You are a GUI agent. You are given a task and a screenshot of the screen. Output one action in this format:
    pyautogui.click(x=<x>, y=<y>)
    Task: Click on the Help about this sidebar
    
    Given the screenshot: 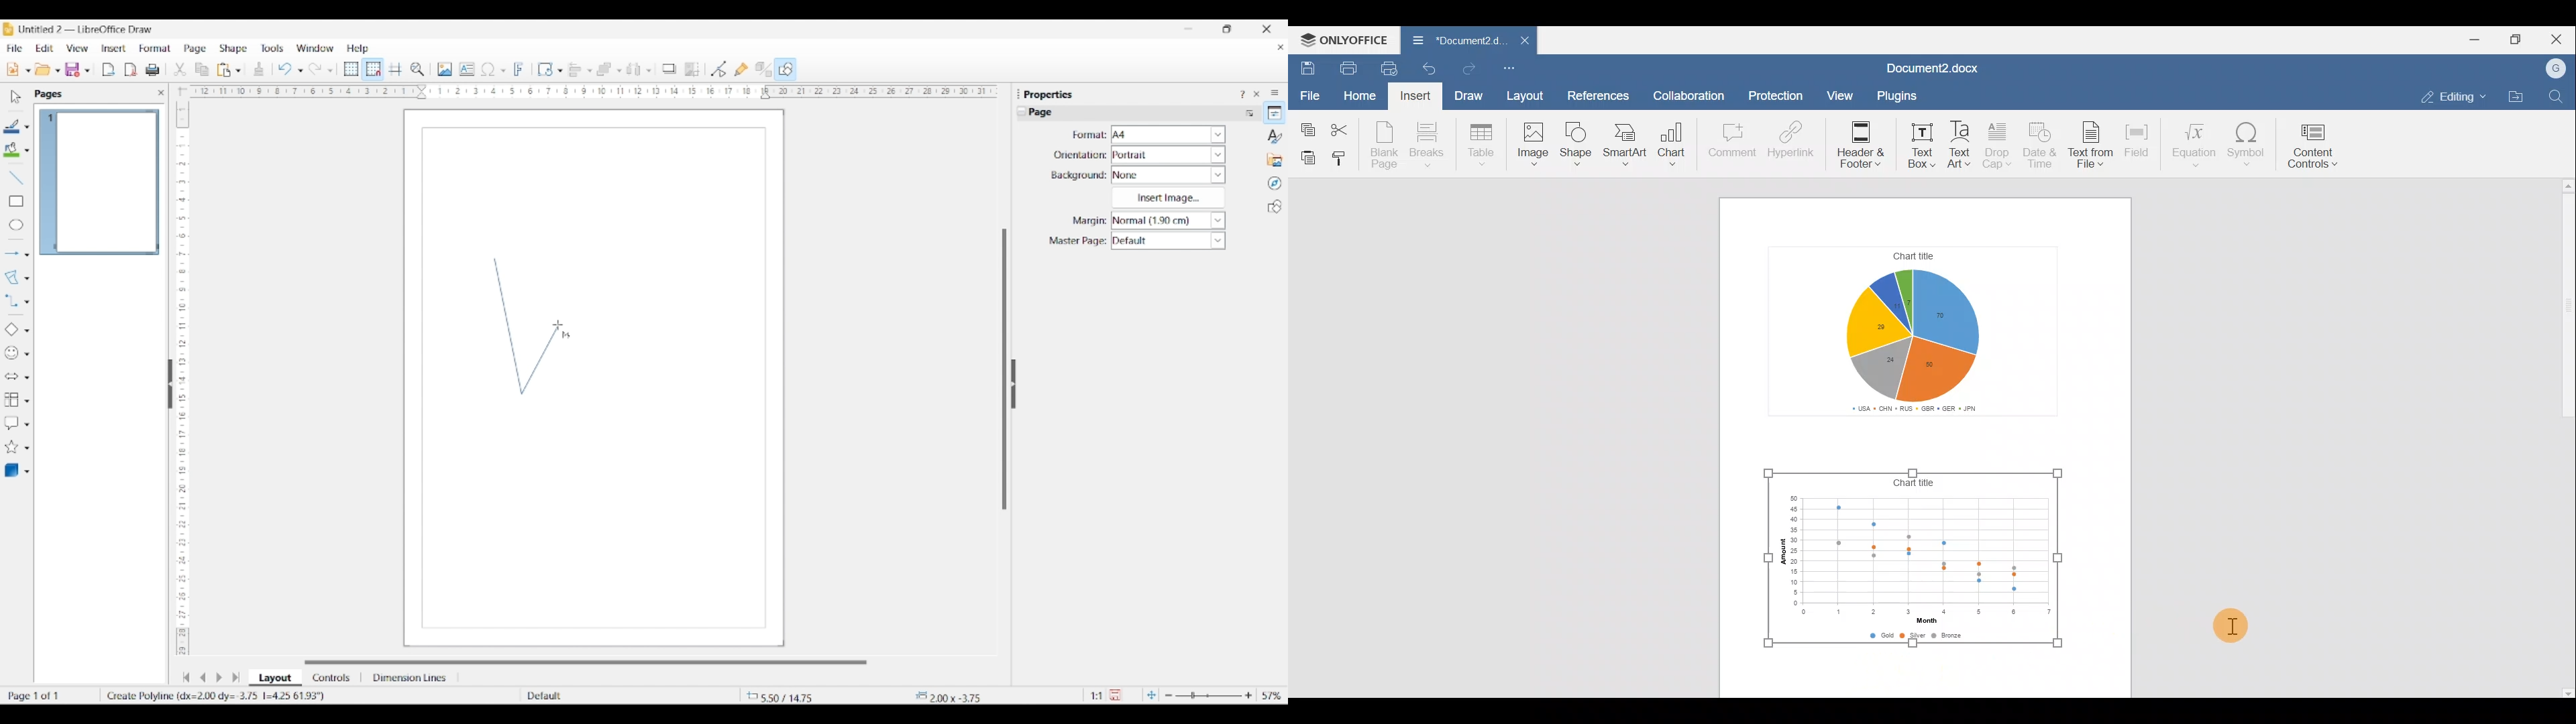 What is the action you would take?
    pyautogui.click(x=1242, y=94)
    